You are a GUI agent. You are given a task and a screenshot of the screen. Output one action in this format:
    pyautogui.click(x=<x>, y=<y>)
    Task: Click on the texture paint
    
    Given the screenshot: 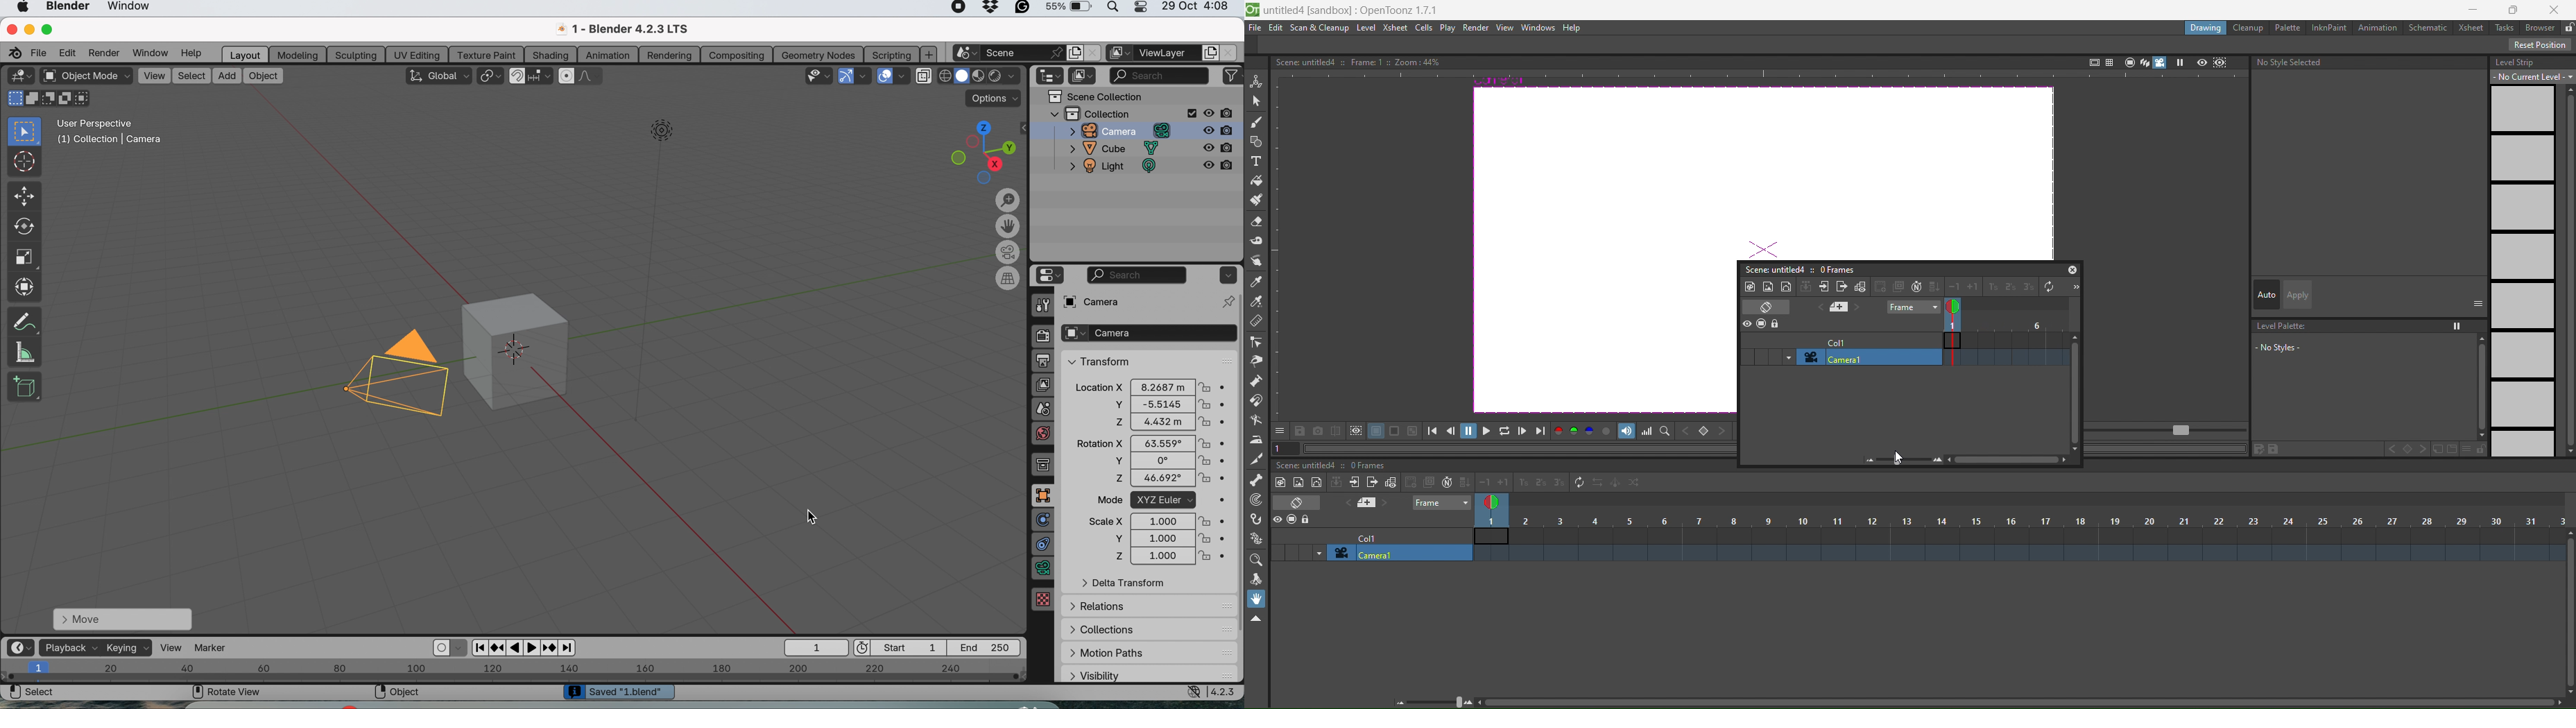 What is the action you would take?
    pyautogui.click(x=488, y=54)
    